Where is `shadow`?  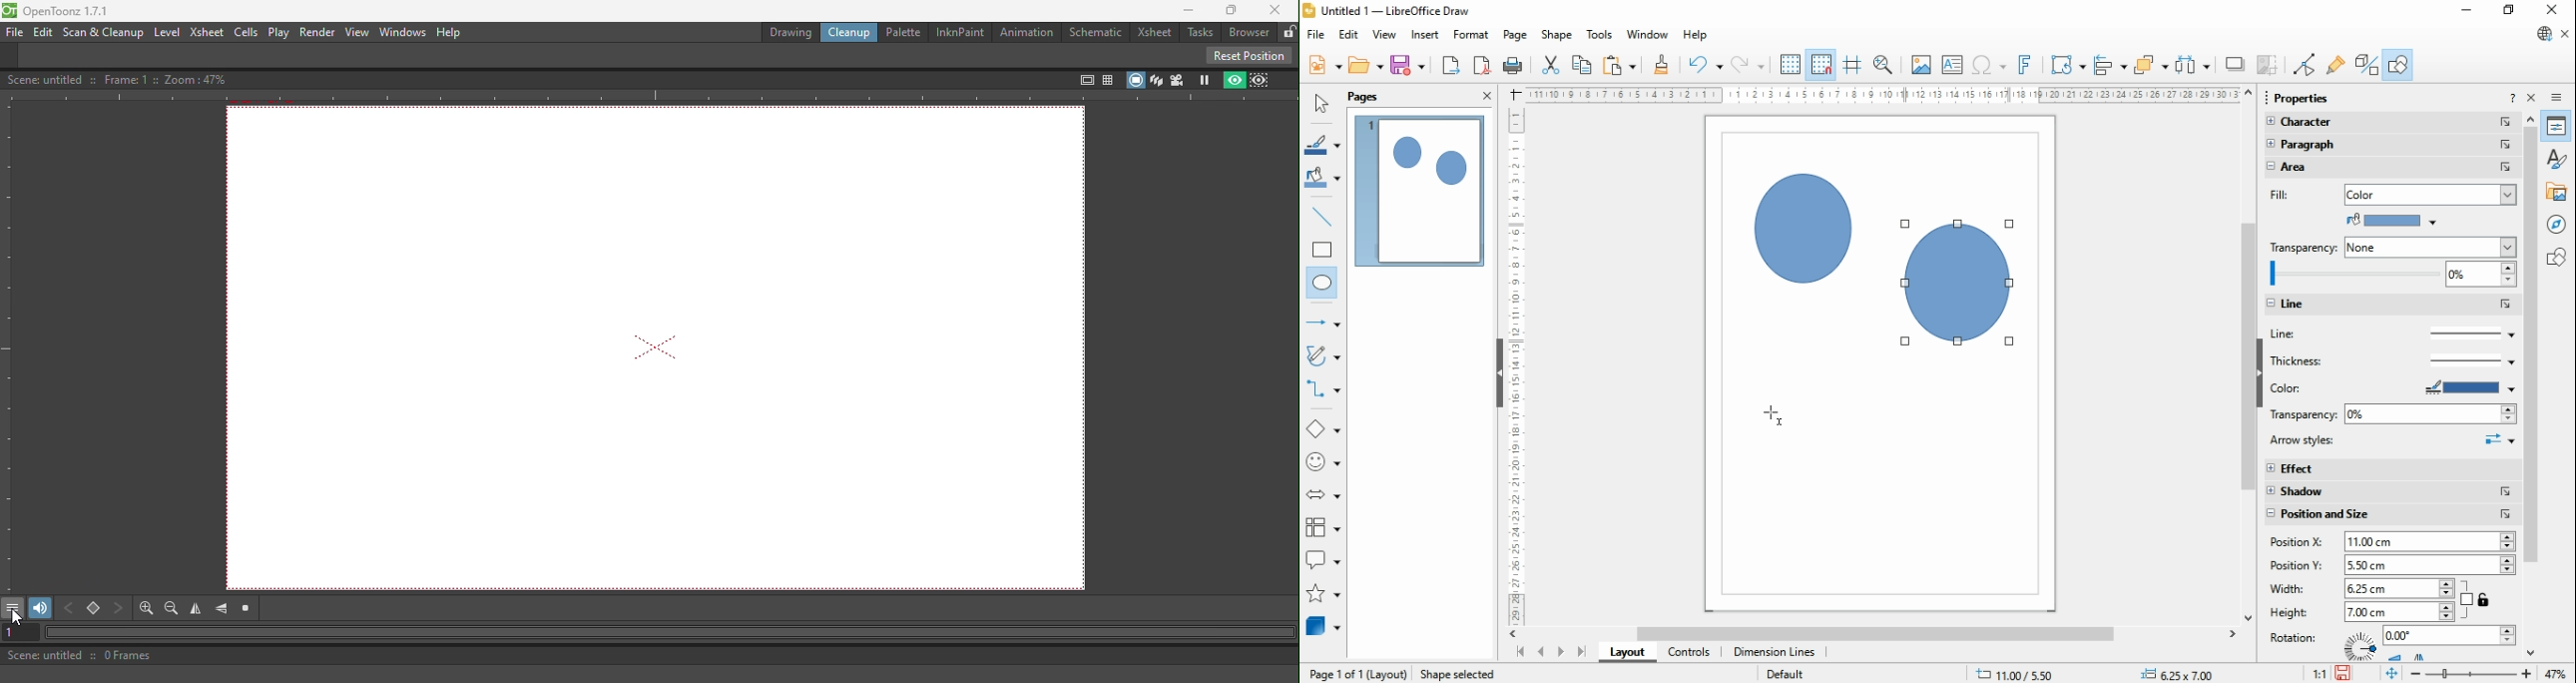 shadow is located at coordinates (2236, 64).